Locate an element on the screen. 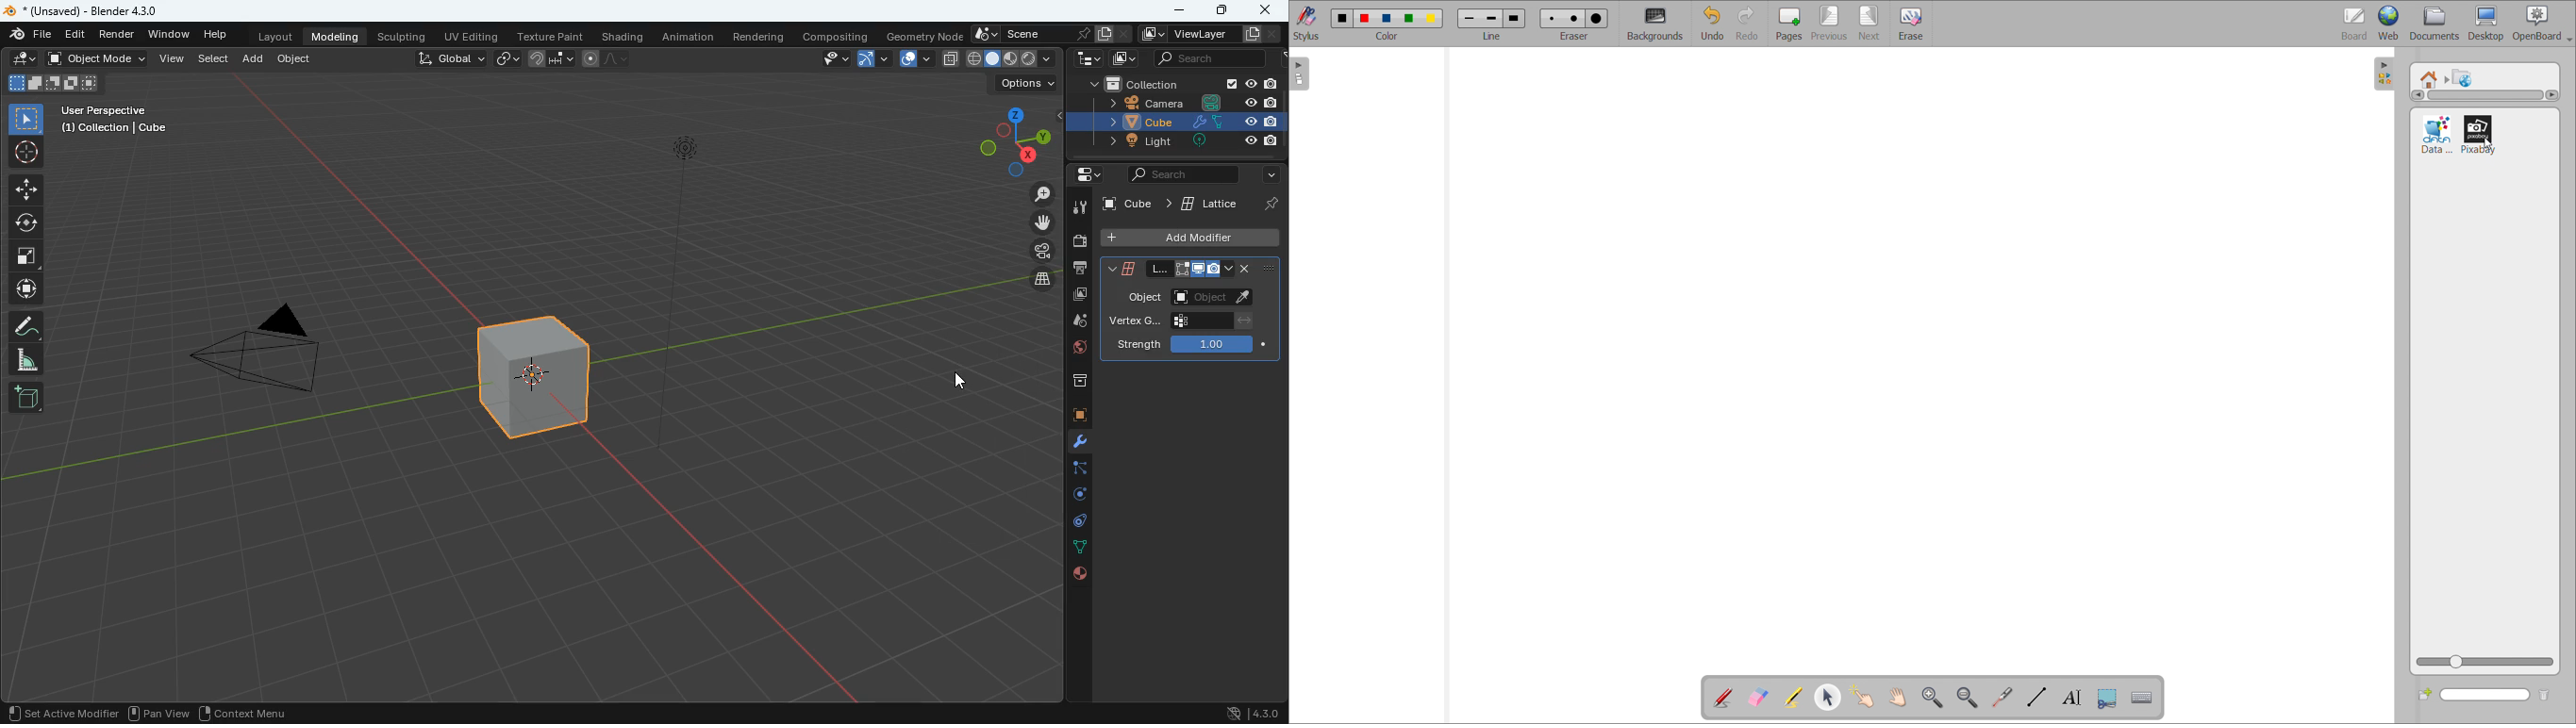 Image resolution: width=2576 pixels, height=728 pixels. shading is located at coordinates (625, 35).